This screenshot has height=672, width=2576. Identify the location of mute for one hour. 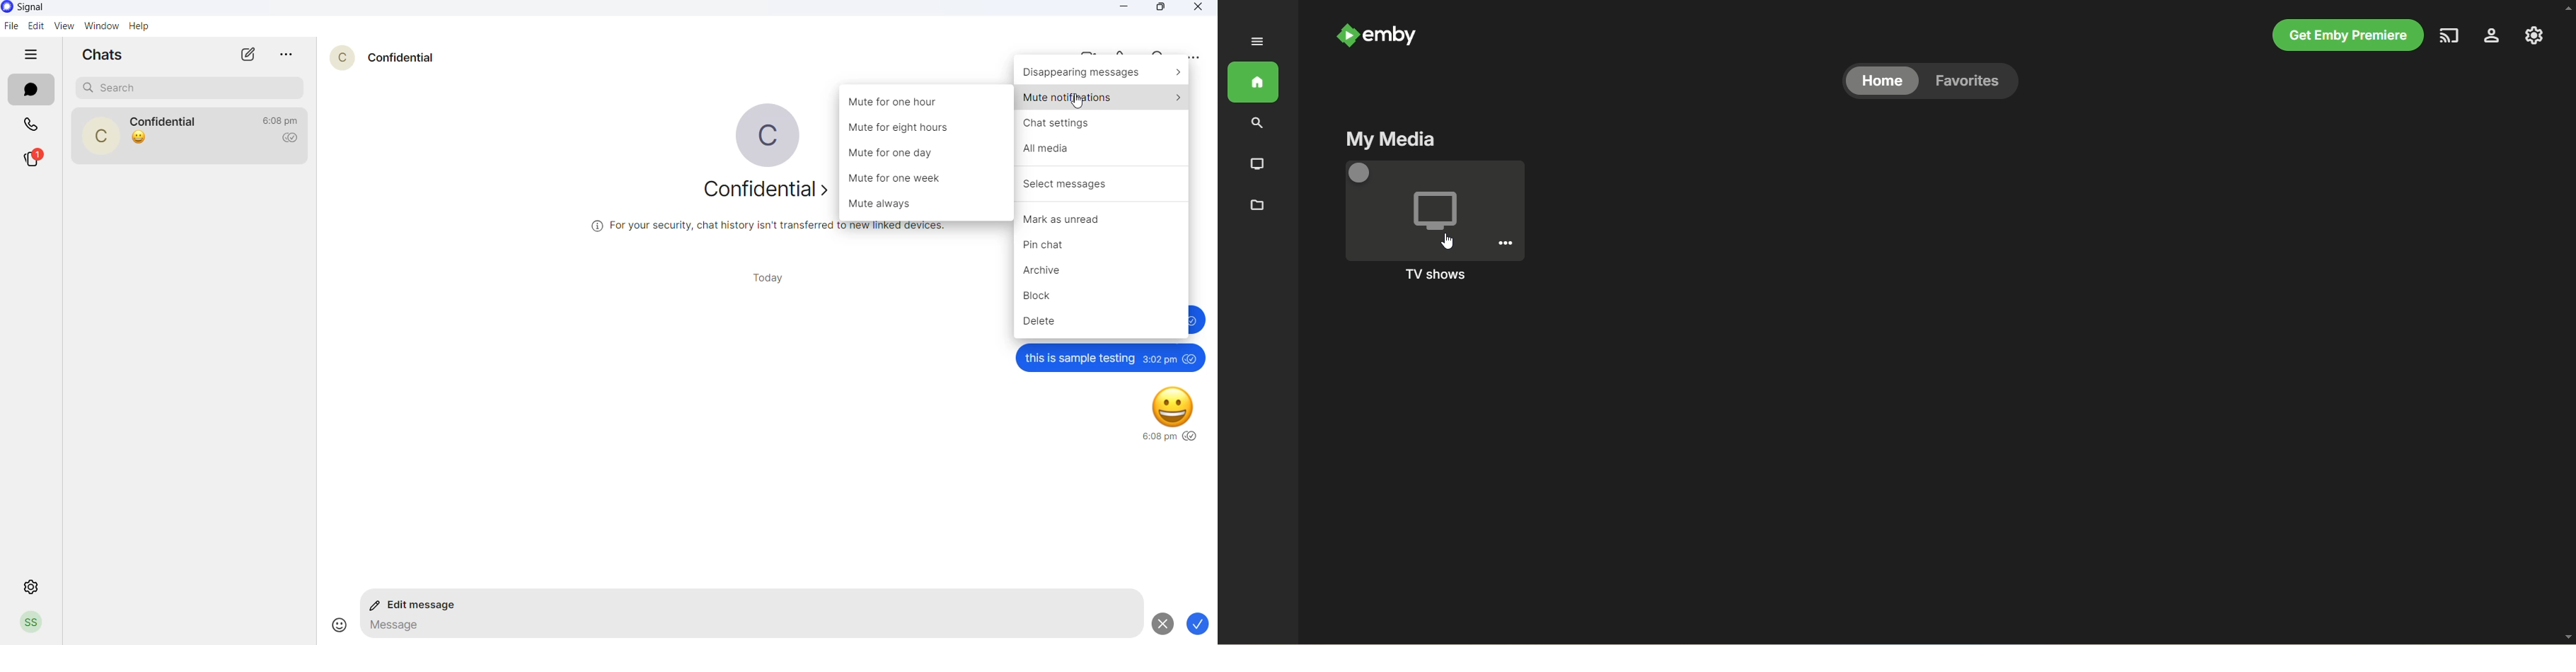
(928, 102).